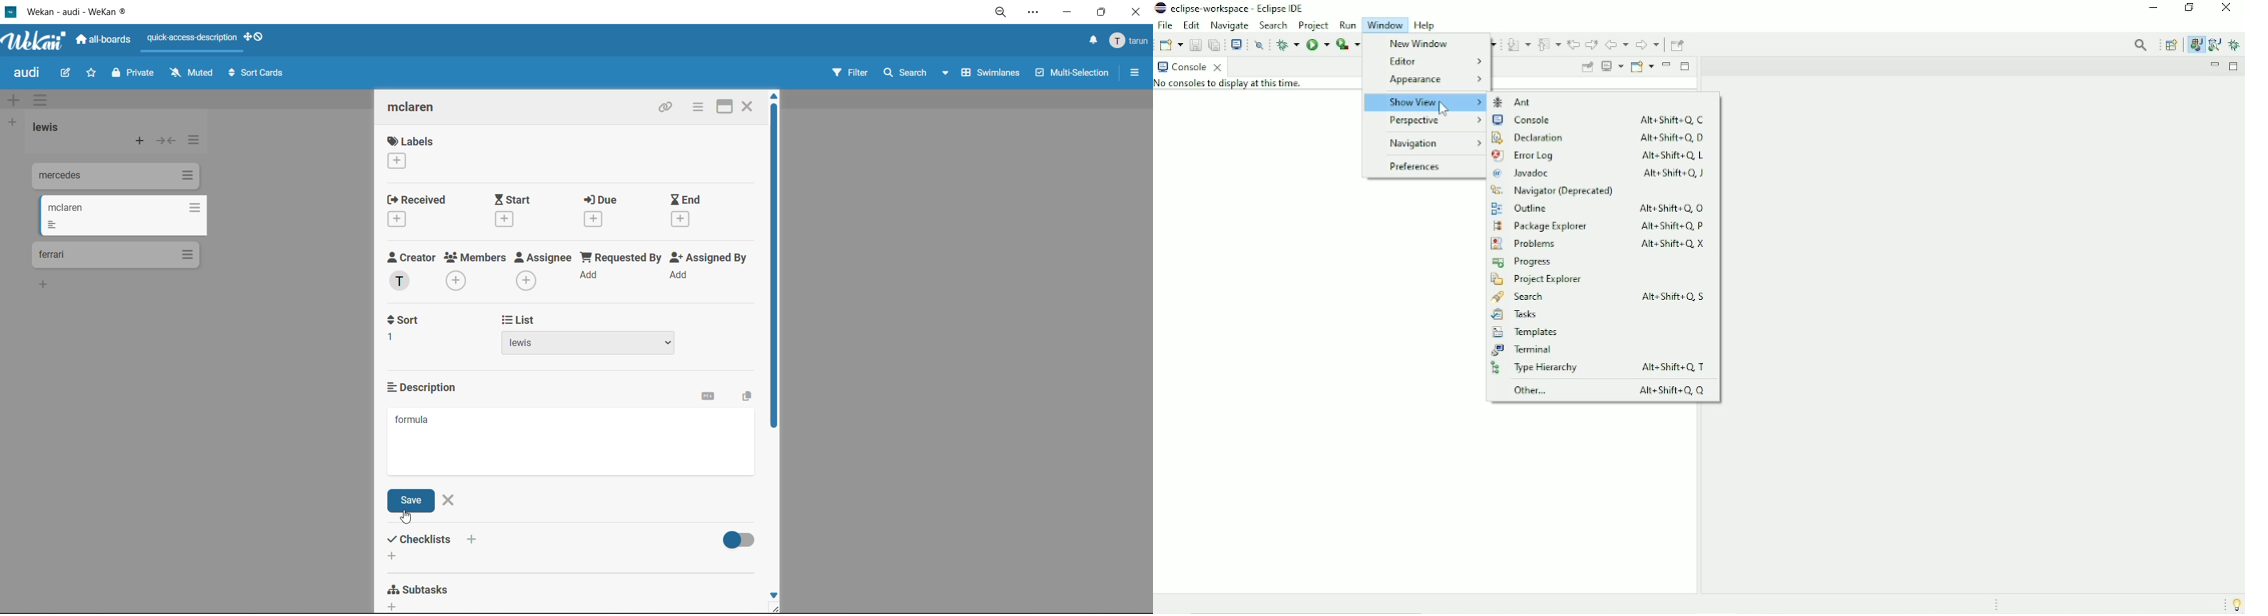 This screenshot has width=2268, height=616. I want to click on Tasks, so click(1515, 315).